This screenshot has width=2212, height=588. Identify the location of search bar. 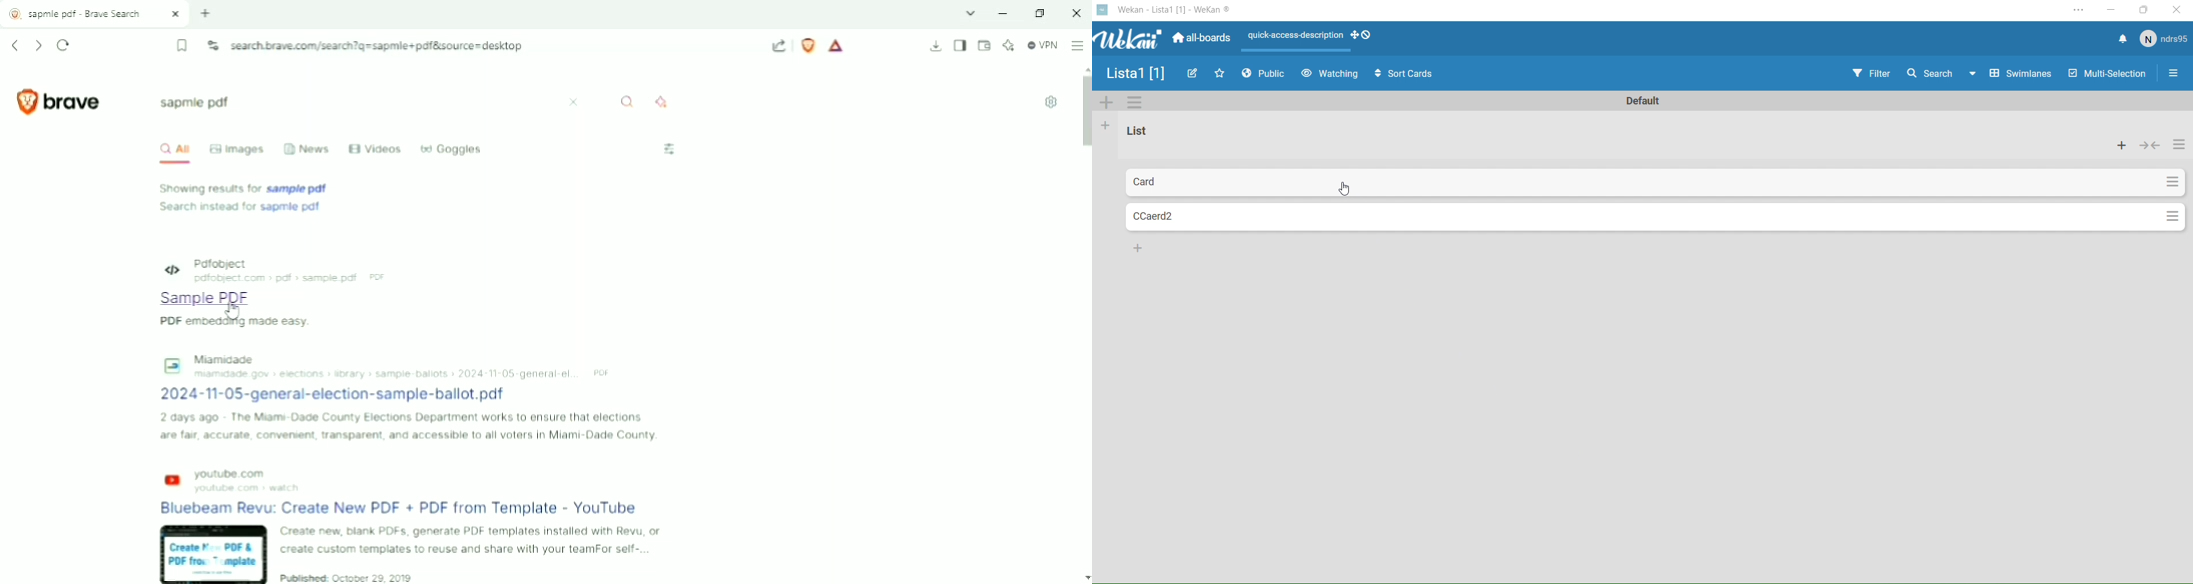
(356, 104).